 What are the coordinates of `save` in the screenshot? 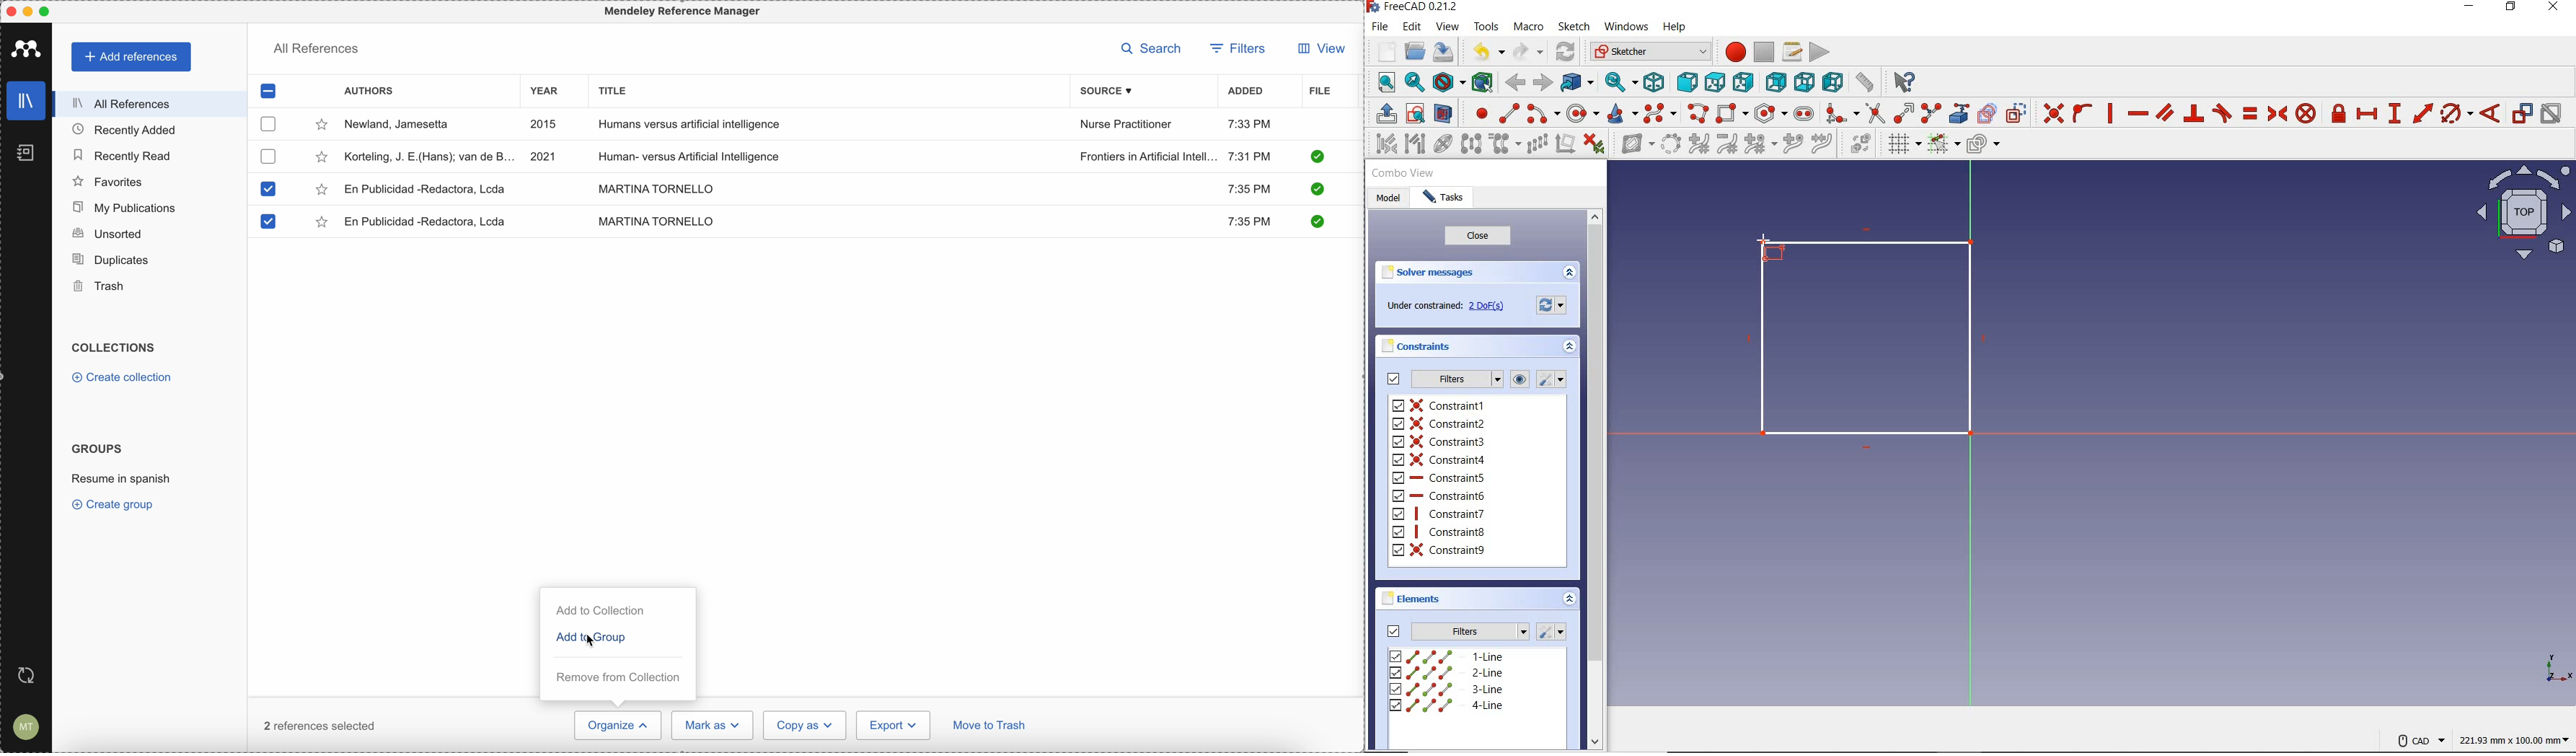 It's located at (1444, 51).